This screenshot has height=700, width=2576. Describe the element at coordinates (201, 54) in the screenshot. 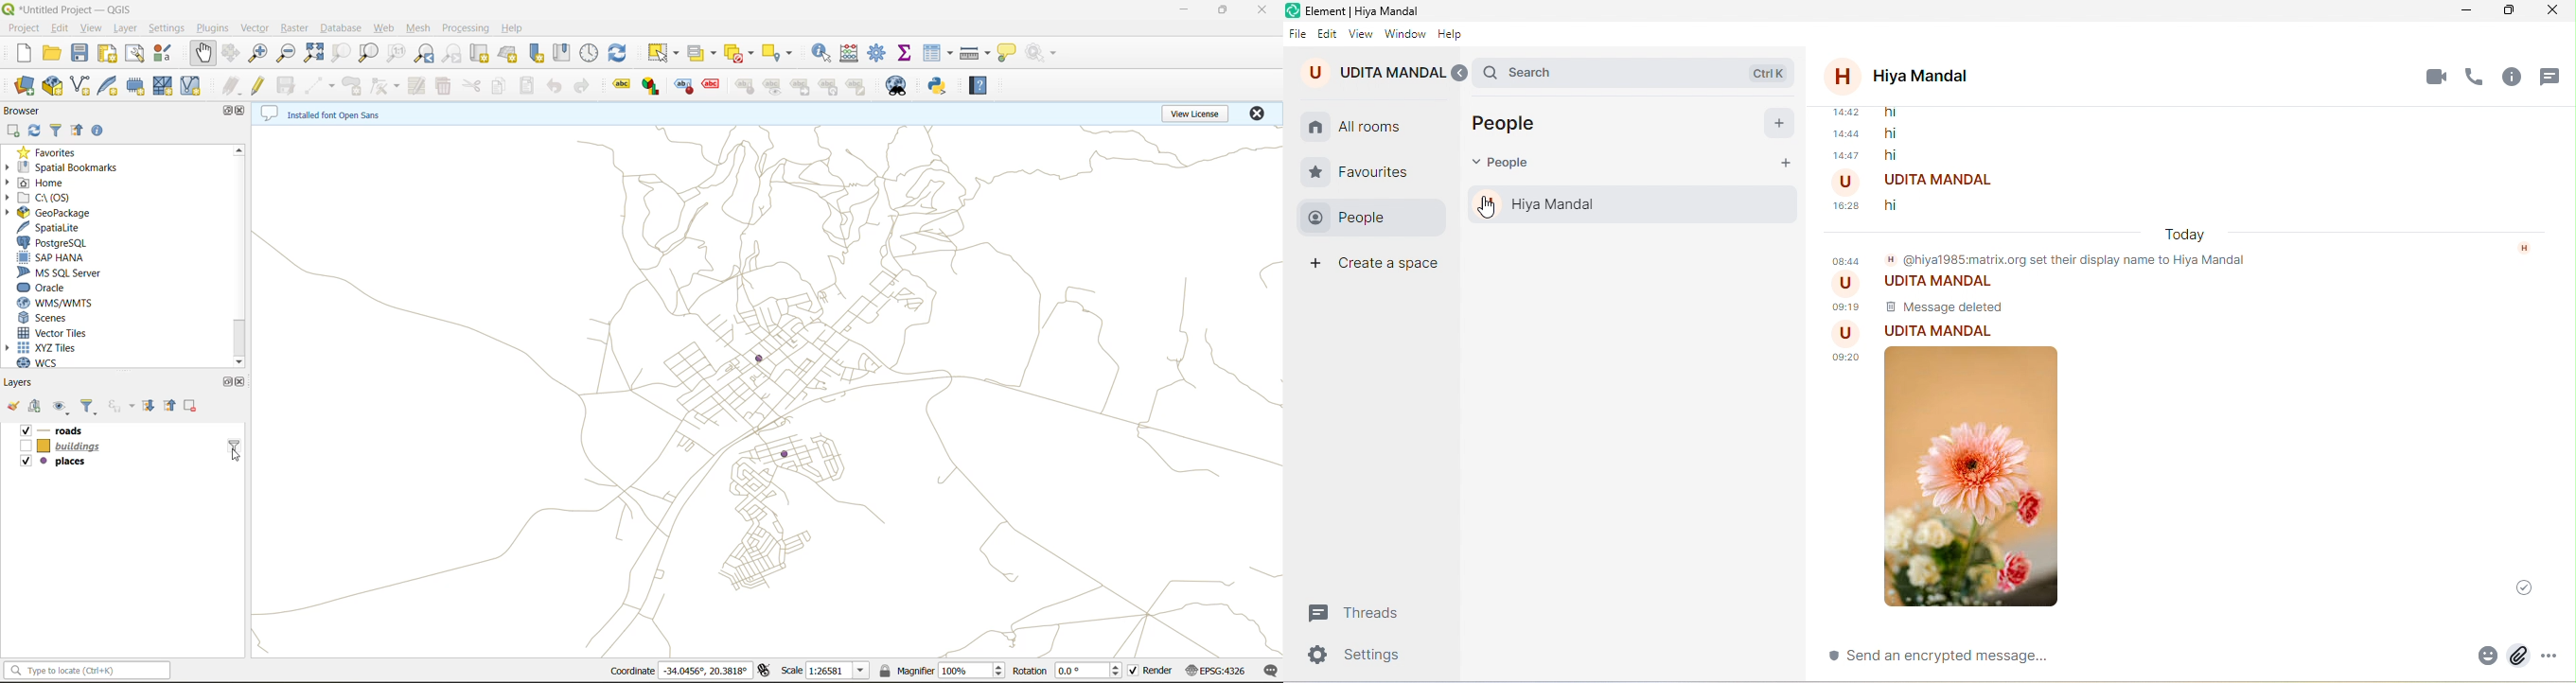

I see `pan map` at that location.